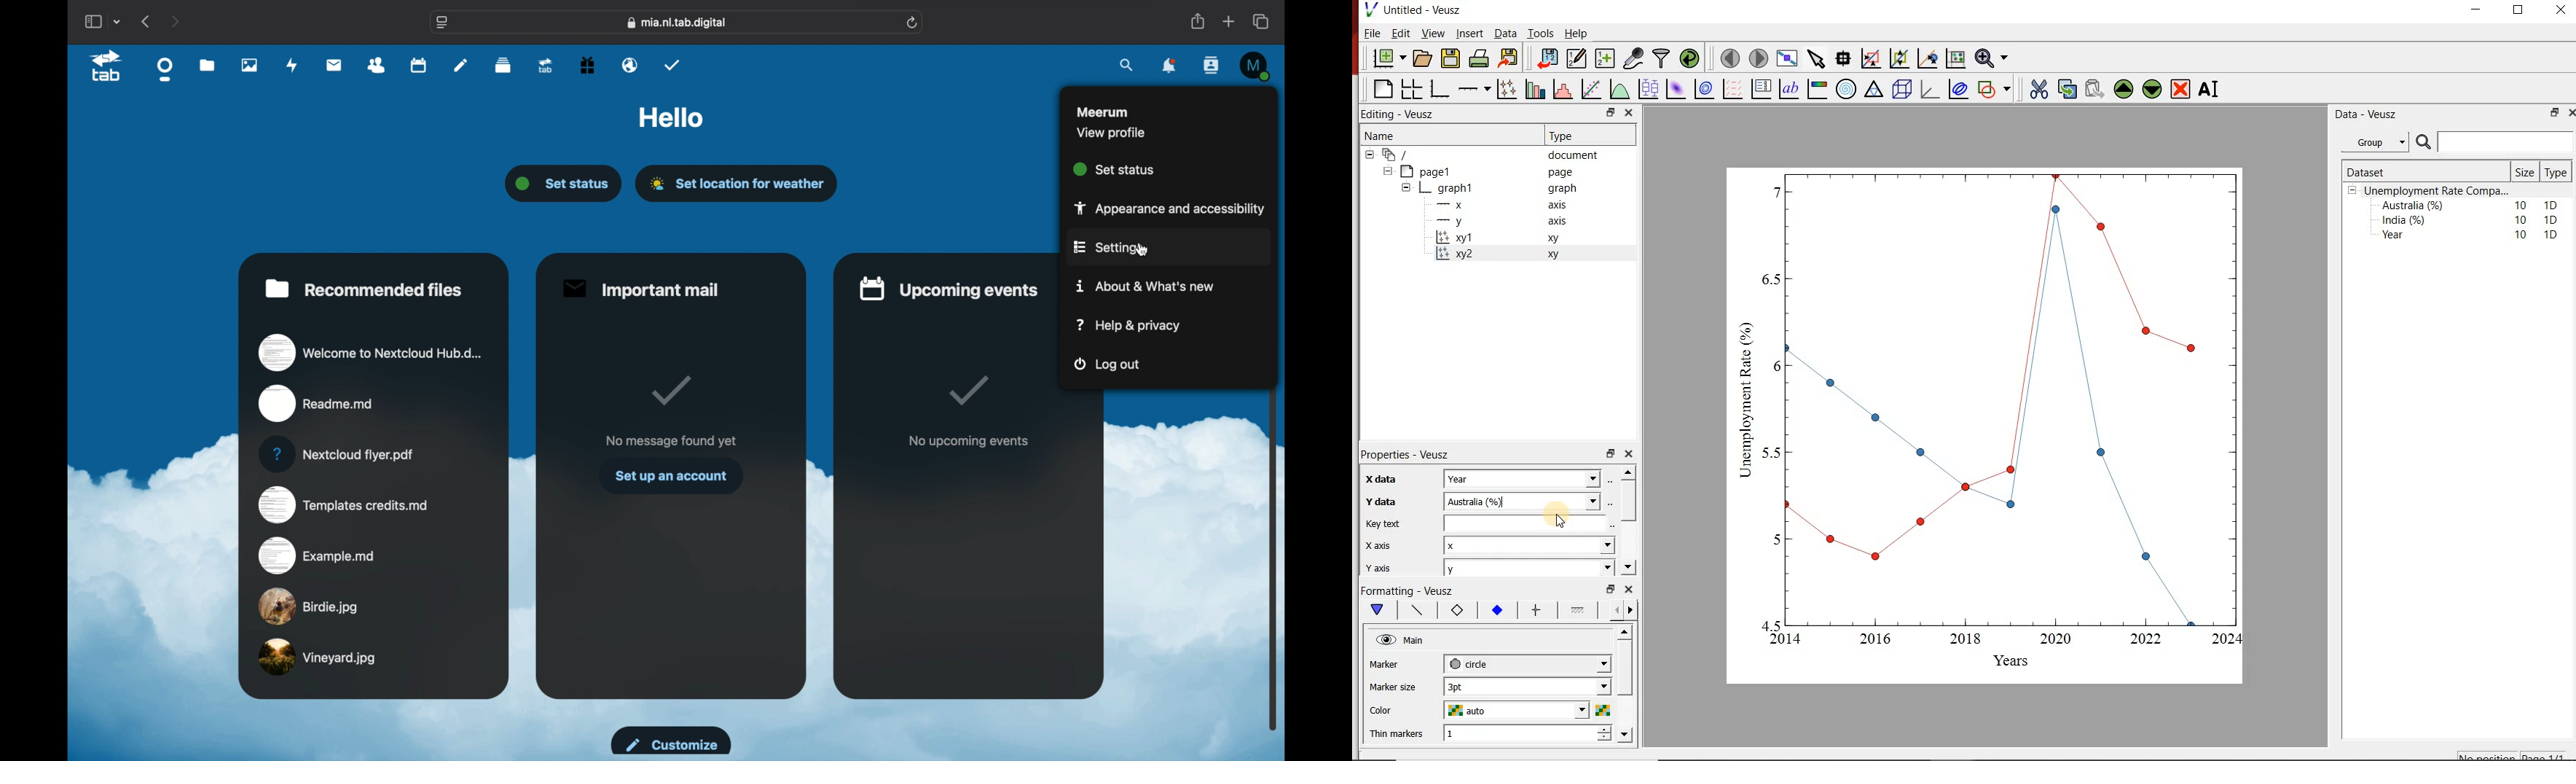 The height and width of the screenshot is (784, 2576). I want to click on color, so click(1392, 711).